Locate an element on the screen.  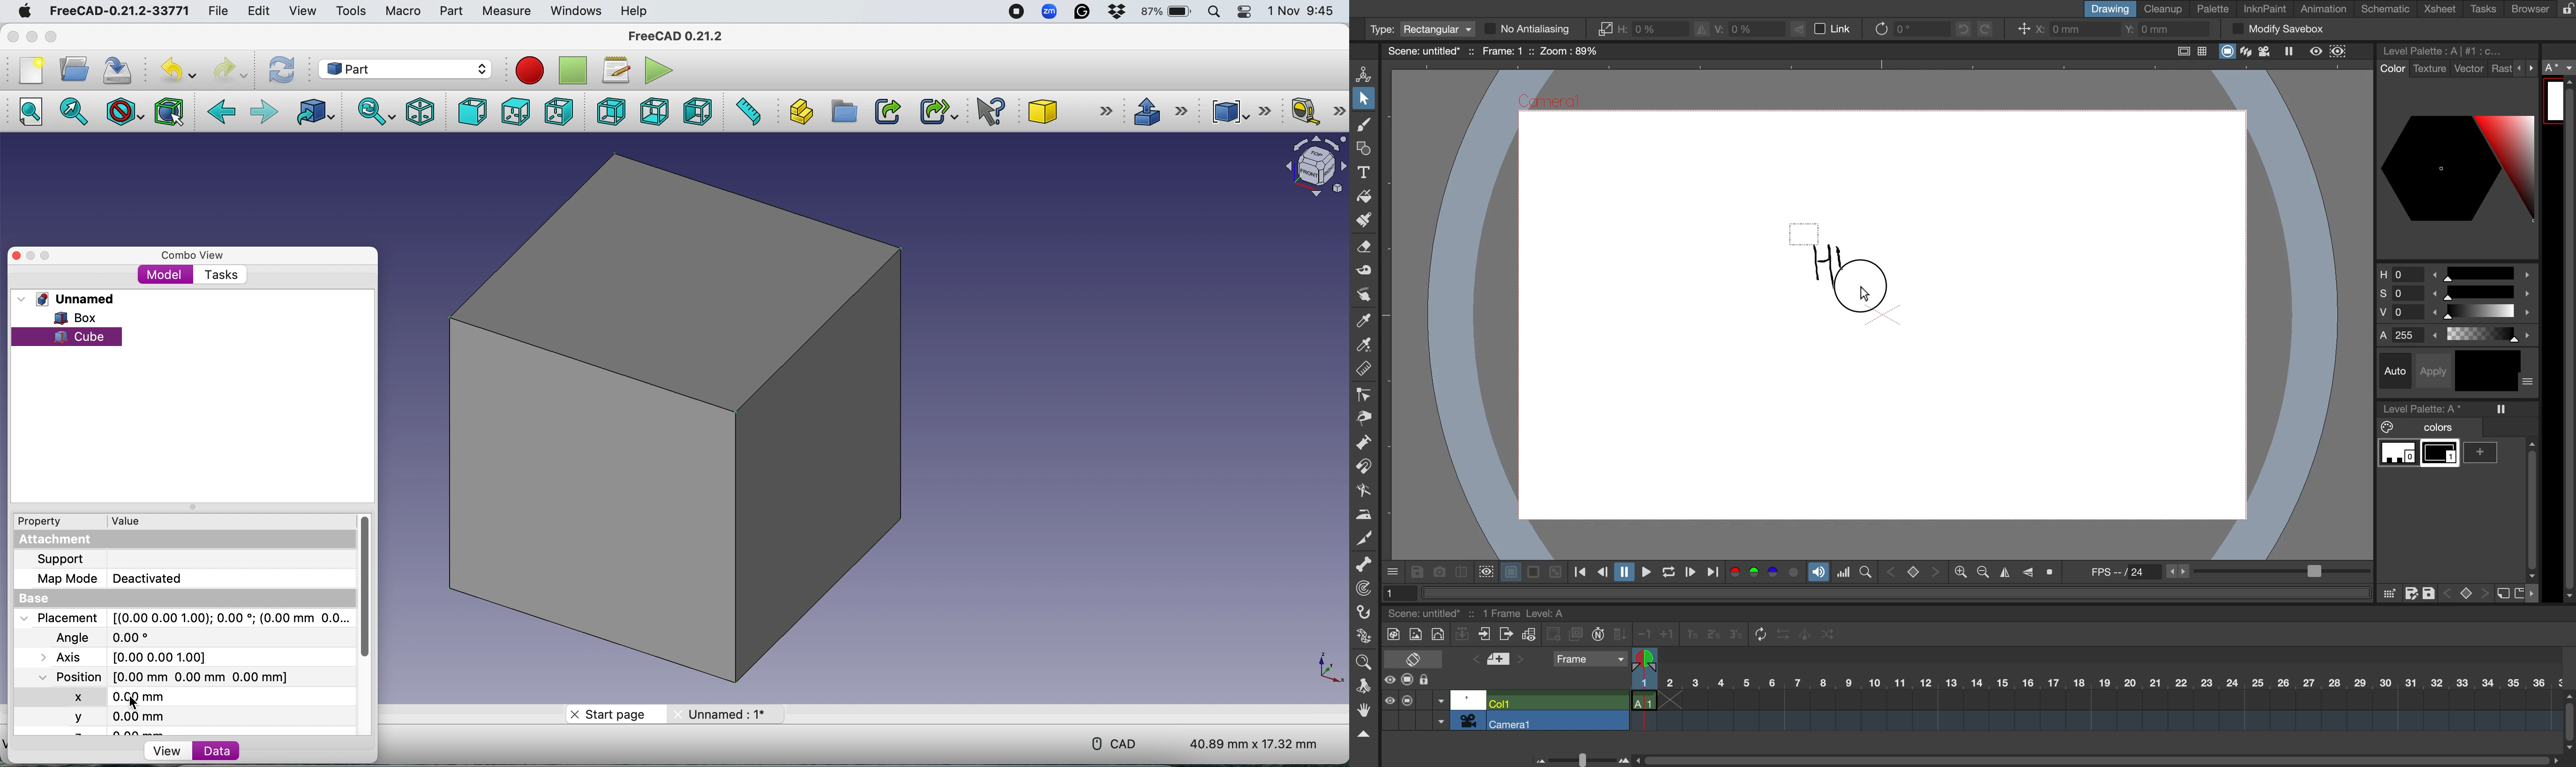
Isometric is located at coordinates (420, 110).